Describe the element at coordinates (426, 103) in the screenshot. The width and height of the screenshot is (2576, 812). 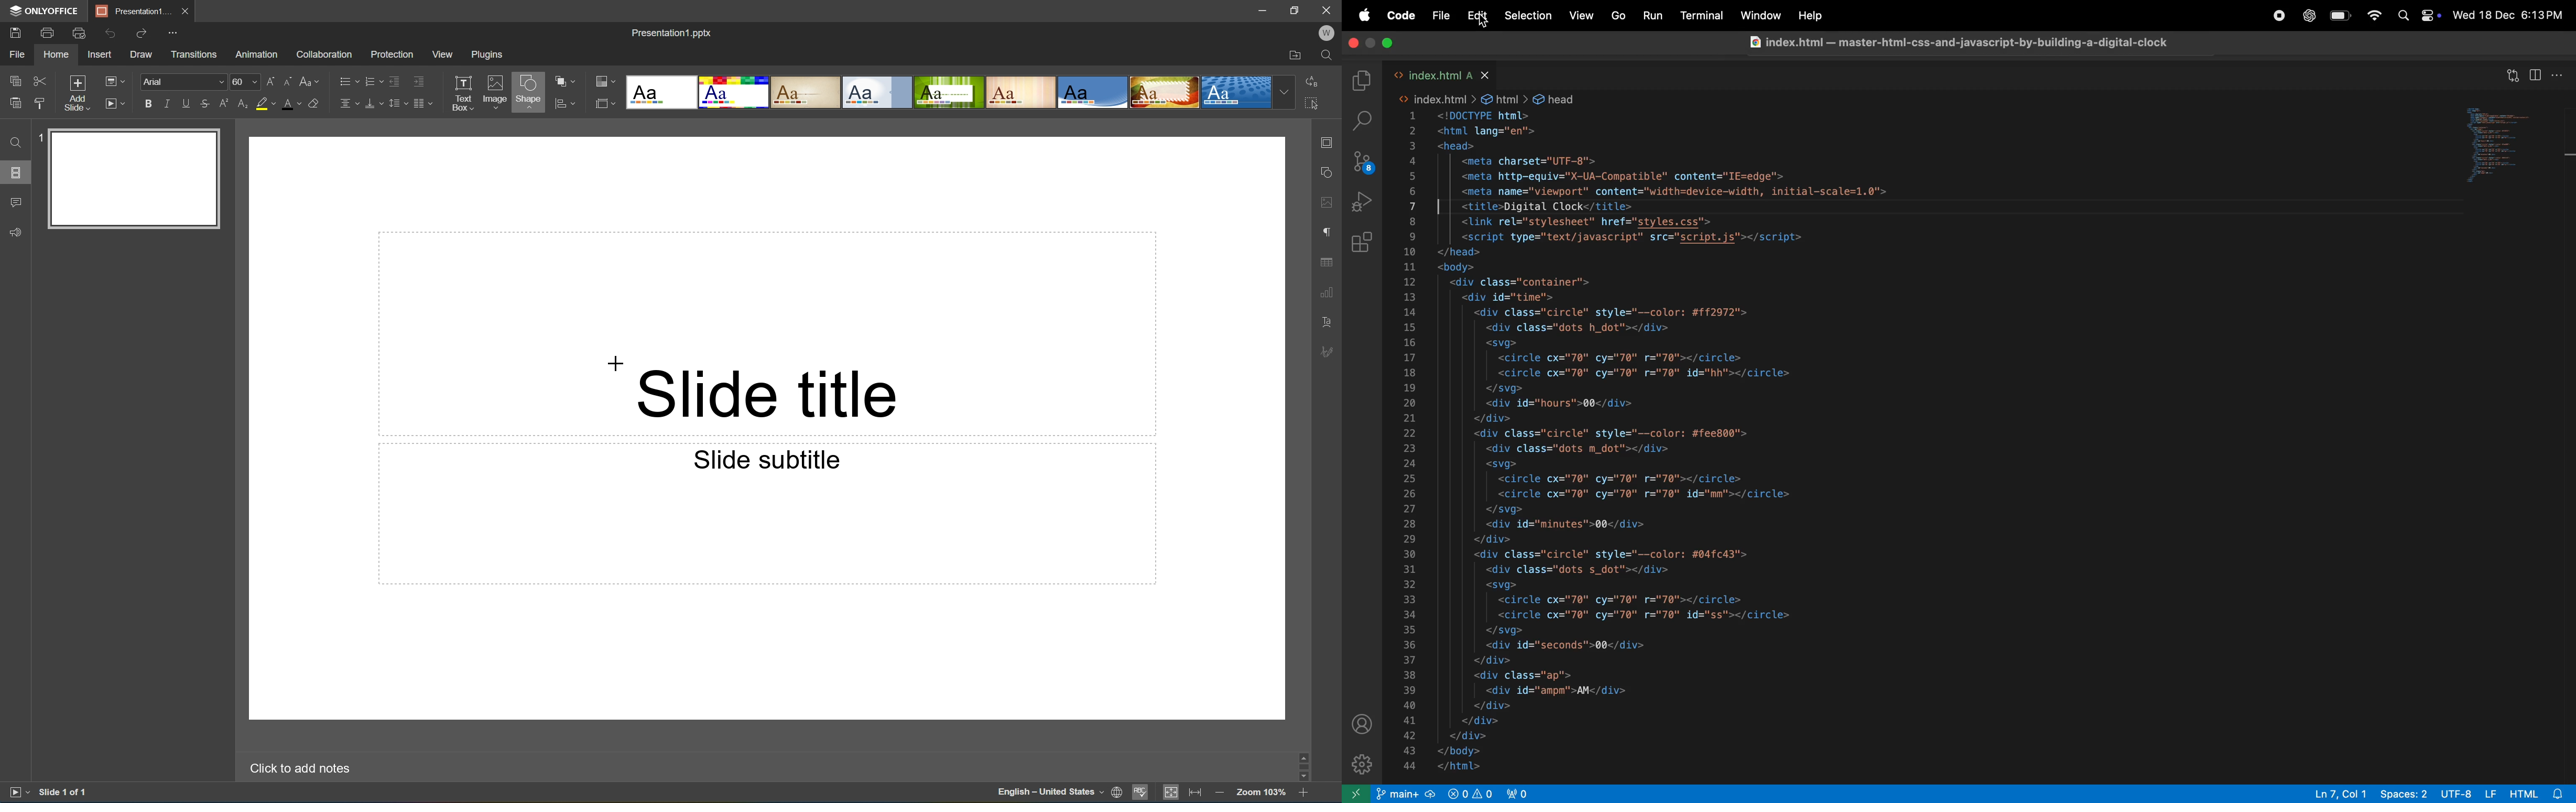
I see `Insert column` at that location.